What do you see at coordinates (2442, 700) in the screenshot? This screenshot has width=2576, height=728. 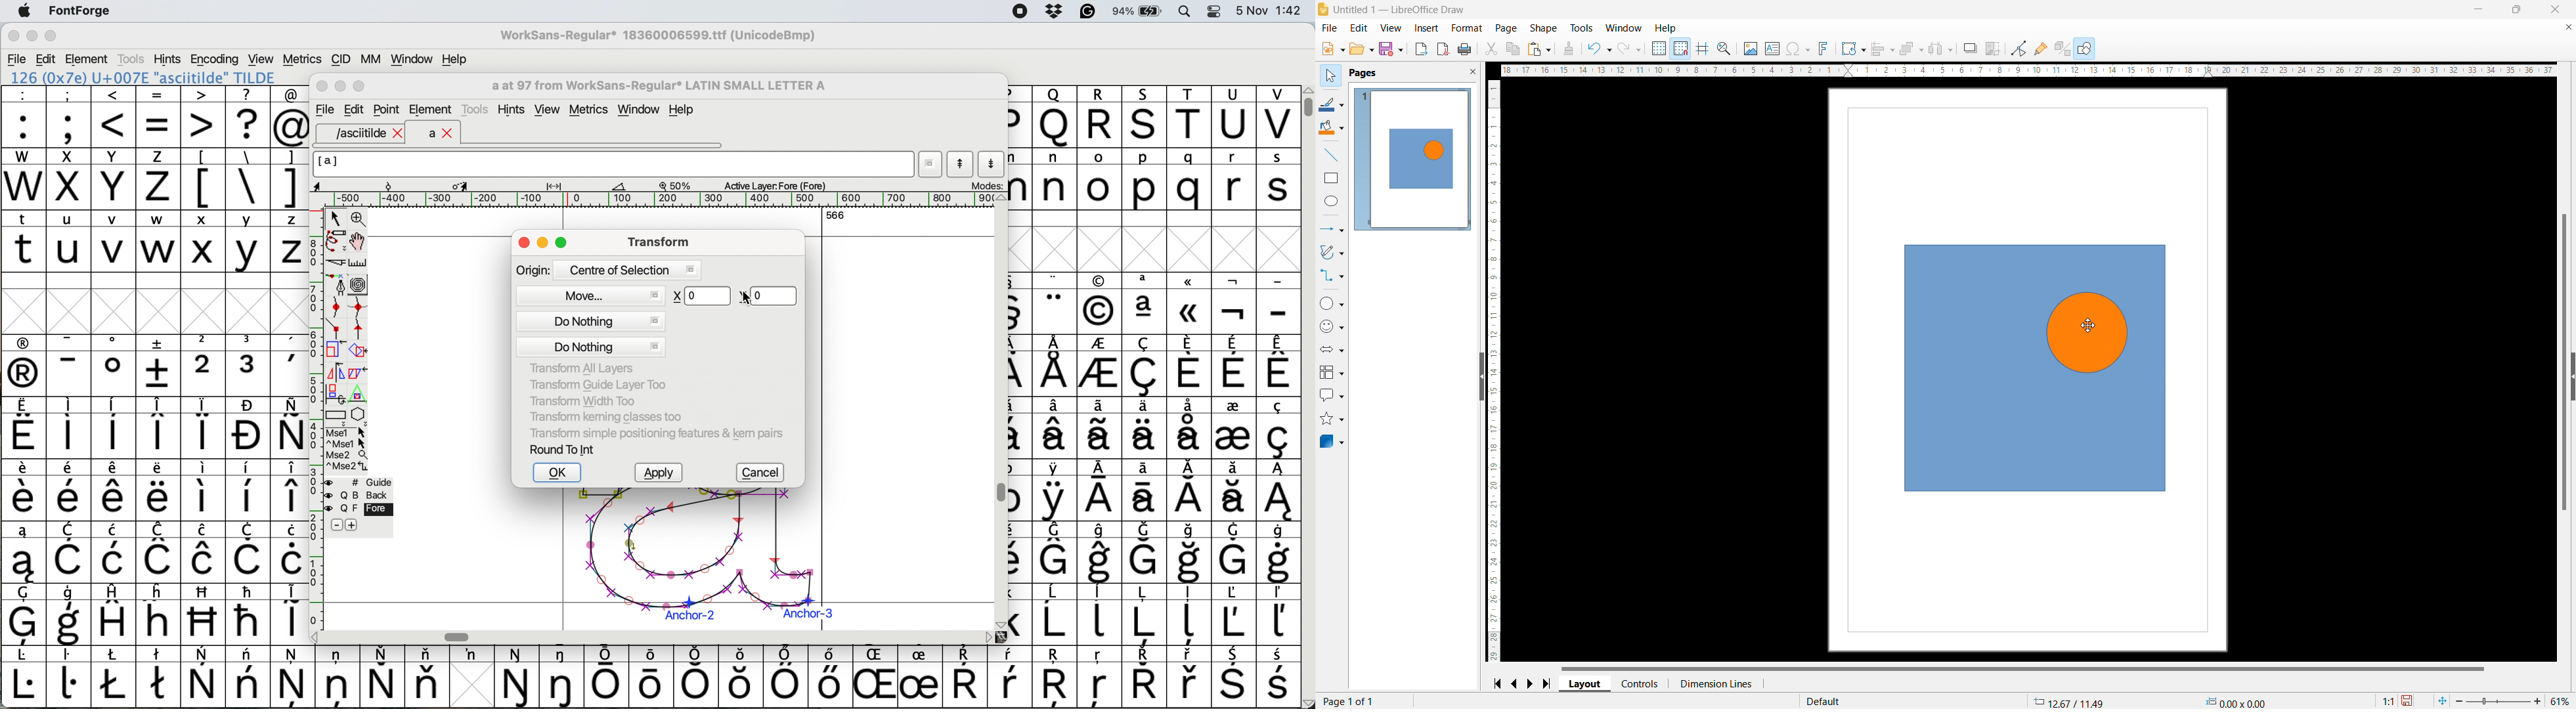 I see `fit to current window` at bounding box center [2442, 700].